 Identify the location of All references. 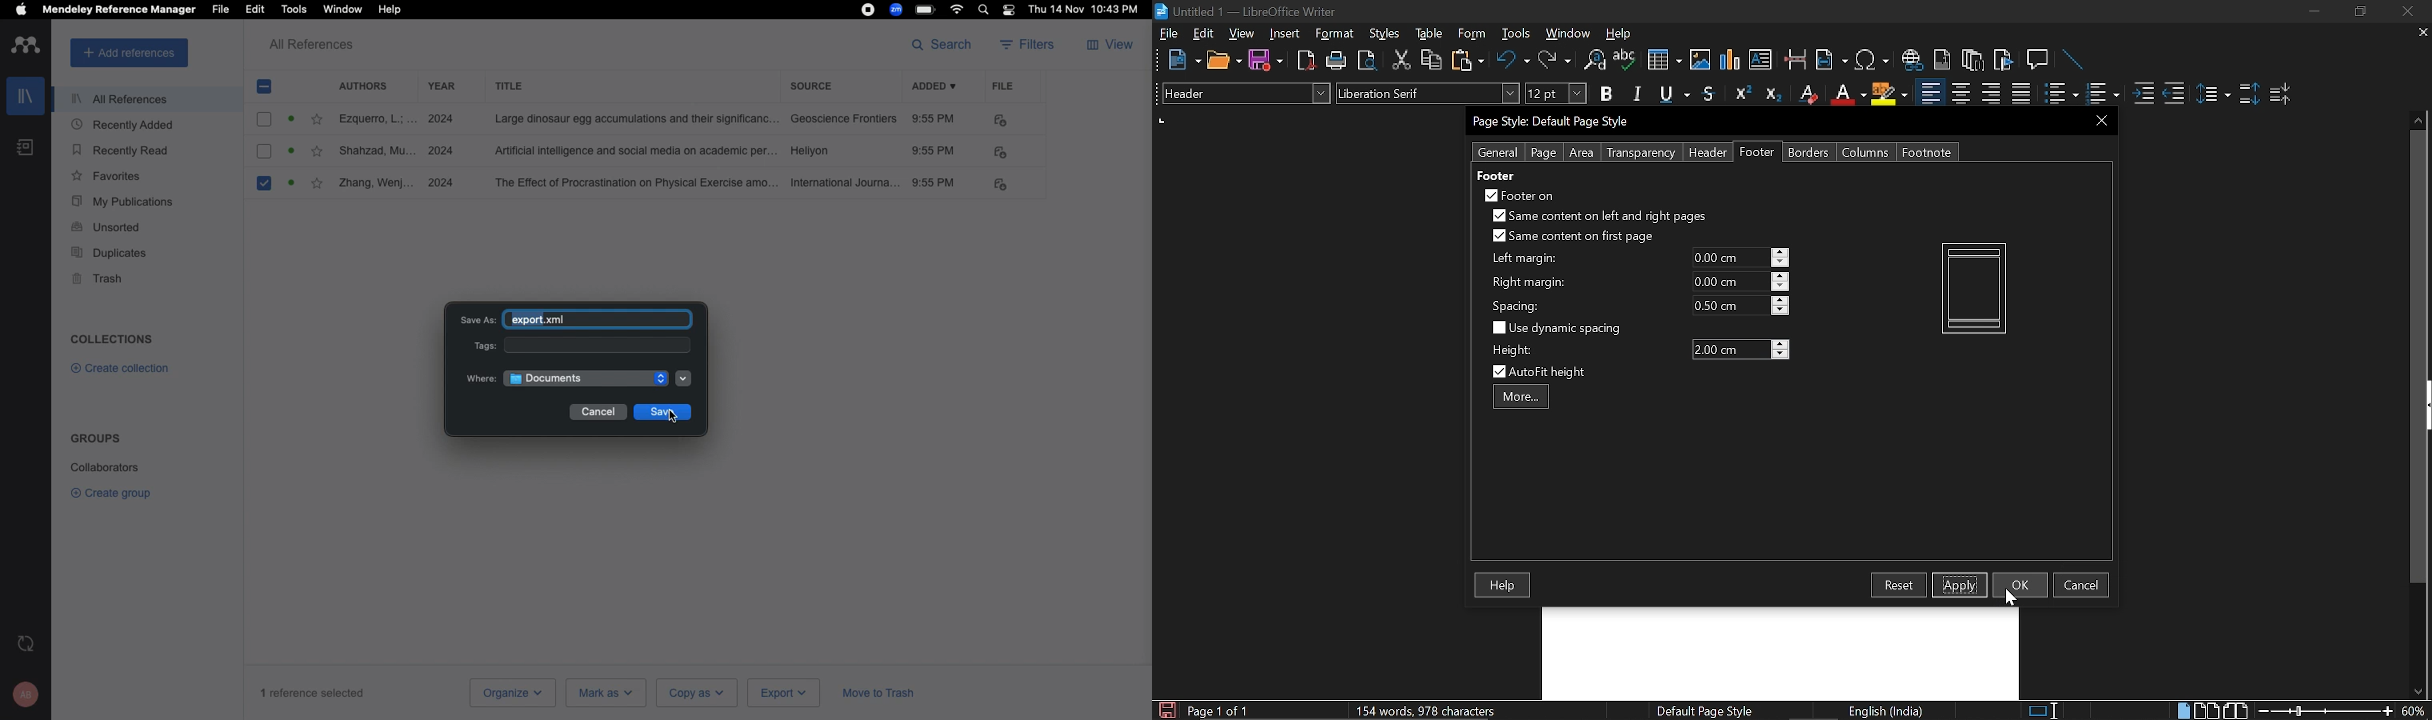
(312, 48).